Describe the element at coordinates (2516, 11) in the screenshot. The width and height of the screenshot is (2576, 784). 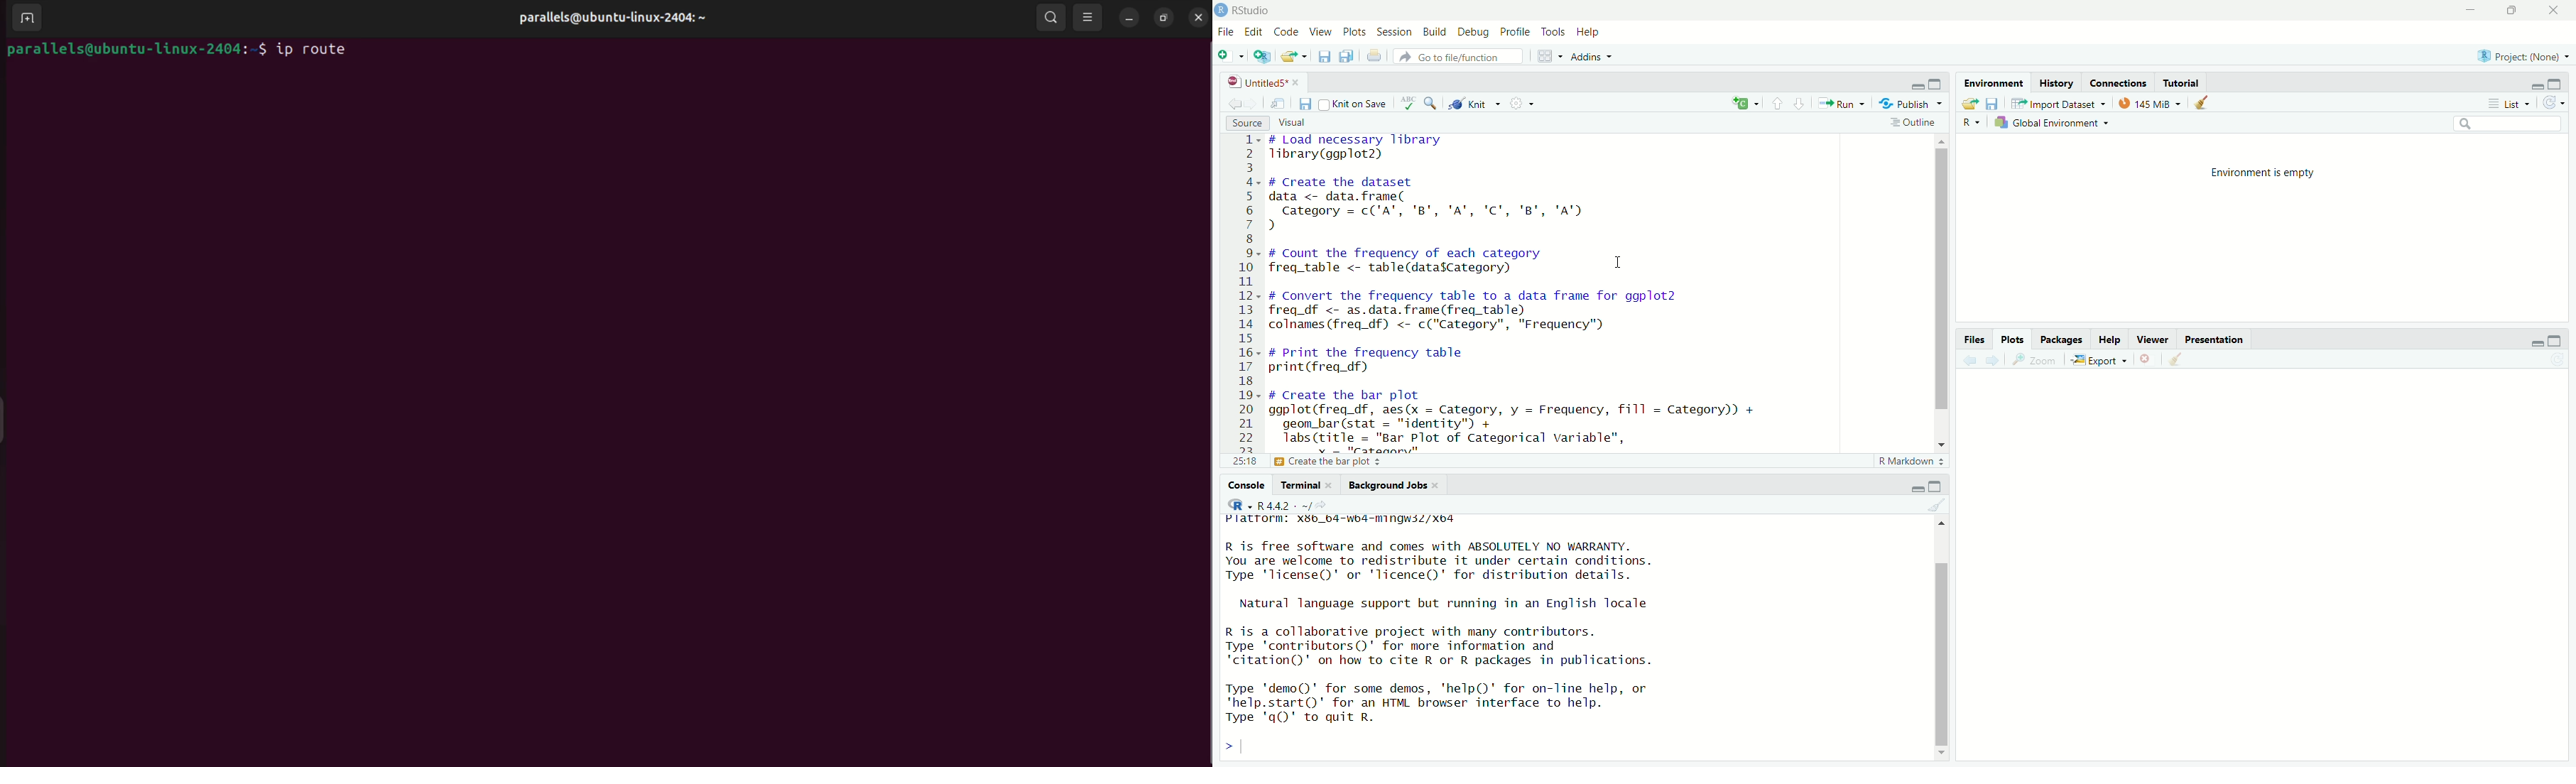
I see `maximize` at that location.